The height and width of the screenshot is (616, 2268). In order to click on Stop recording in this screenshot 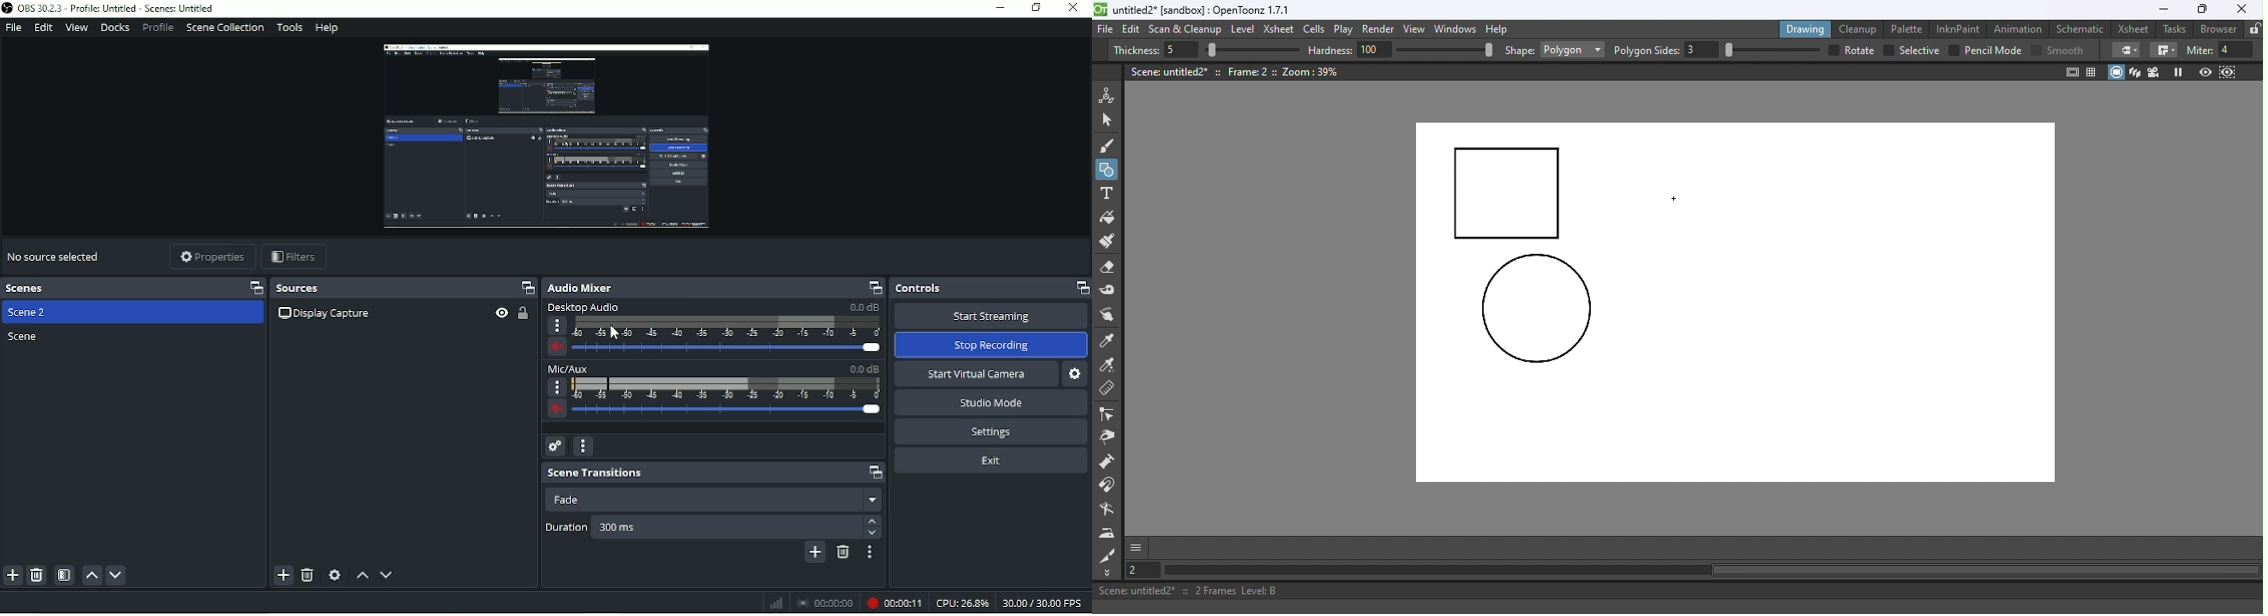, I will do `click(826, 602)`.